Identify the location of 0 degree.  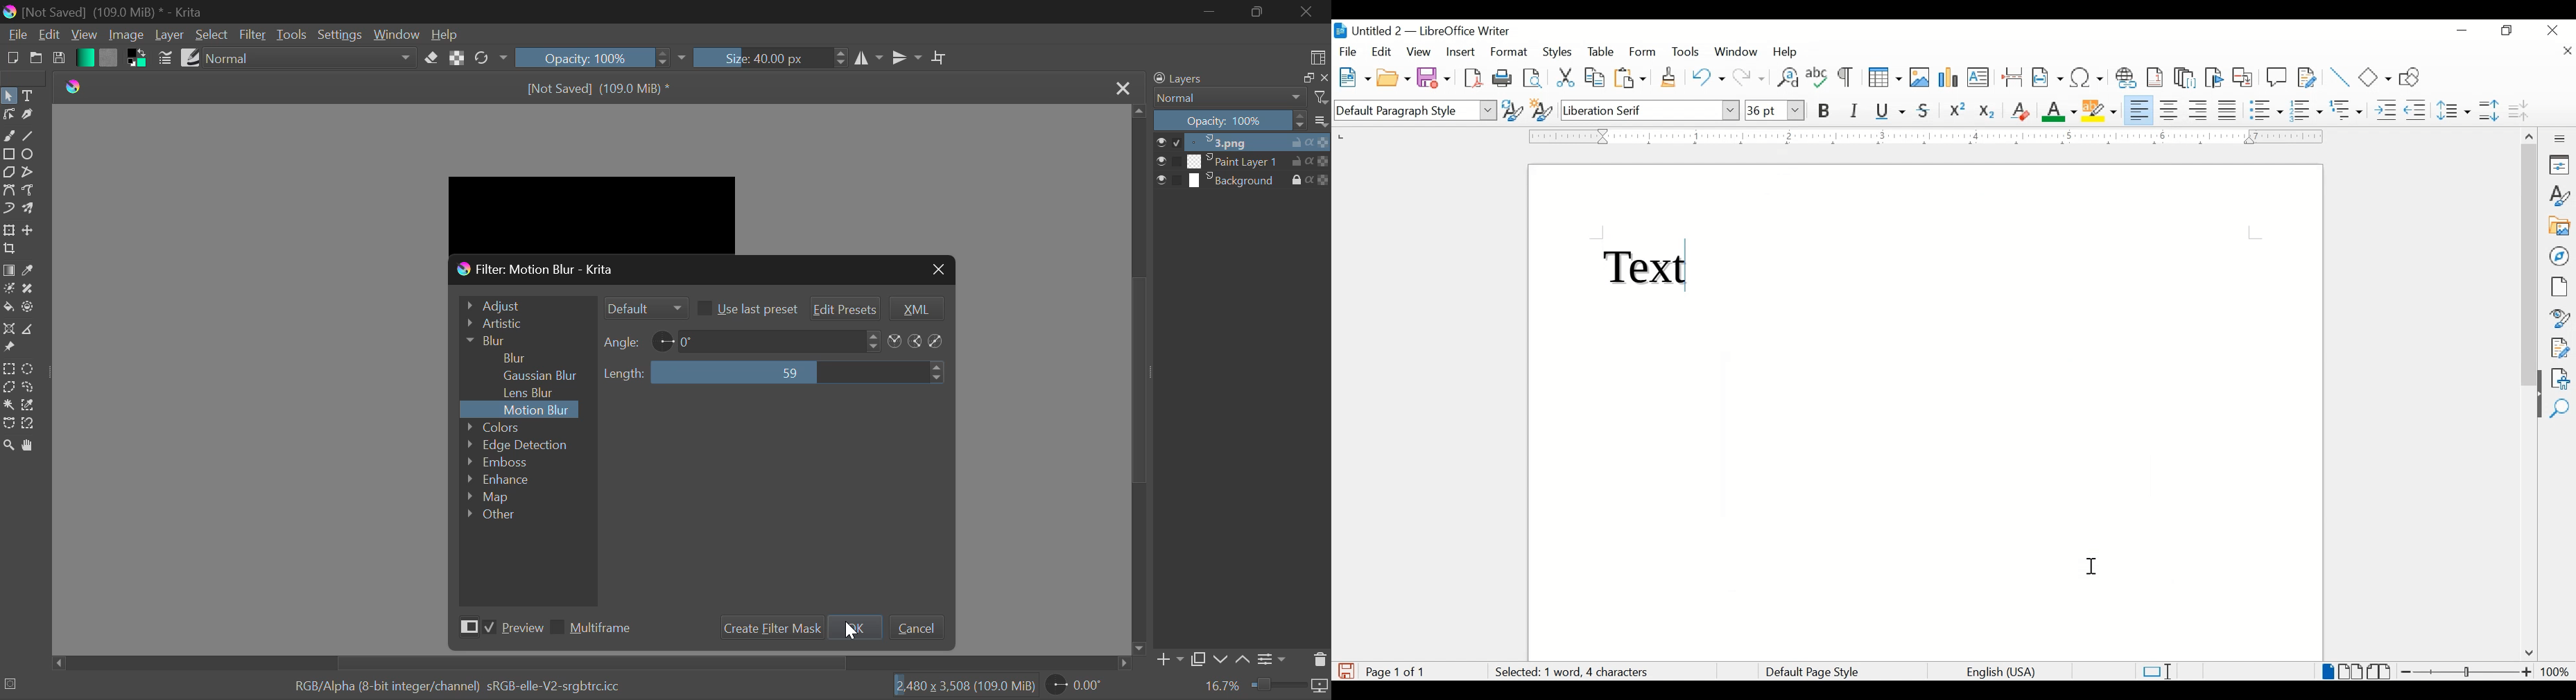
(770, 340).